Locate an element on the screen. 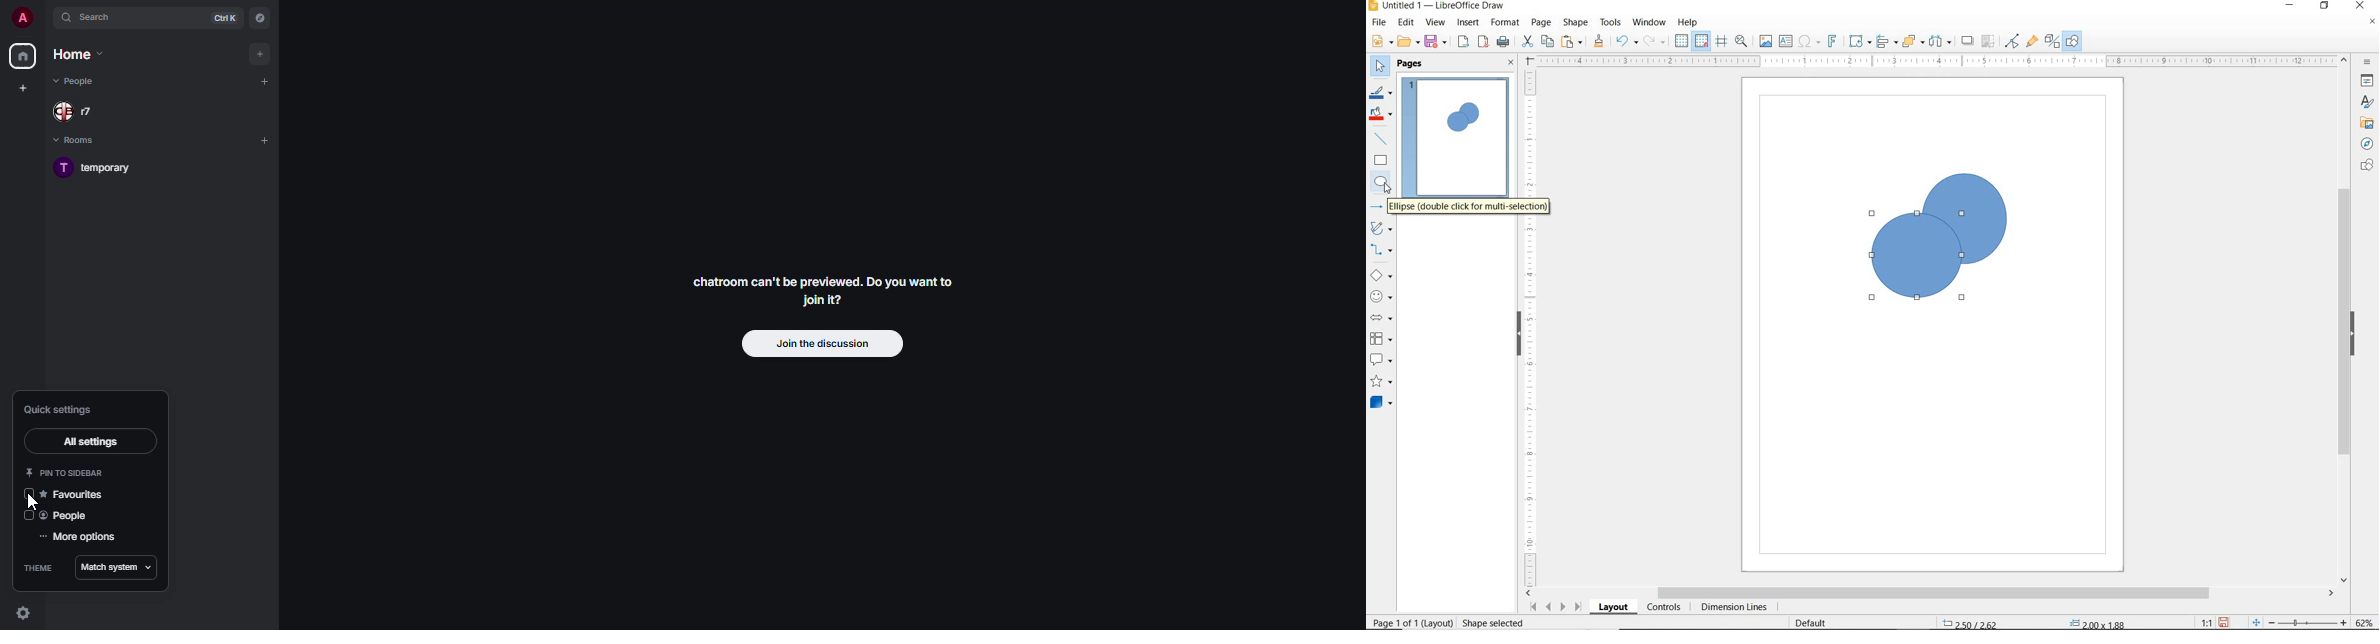 The height and width of the screenshot is (644, 2380). HELPLINES WHILE MOVING is located at coordinates (1721, 42).